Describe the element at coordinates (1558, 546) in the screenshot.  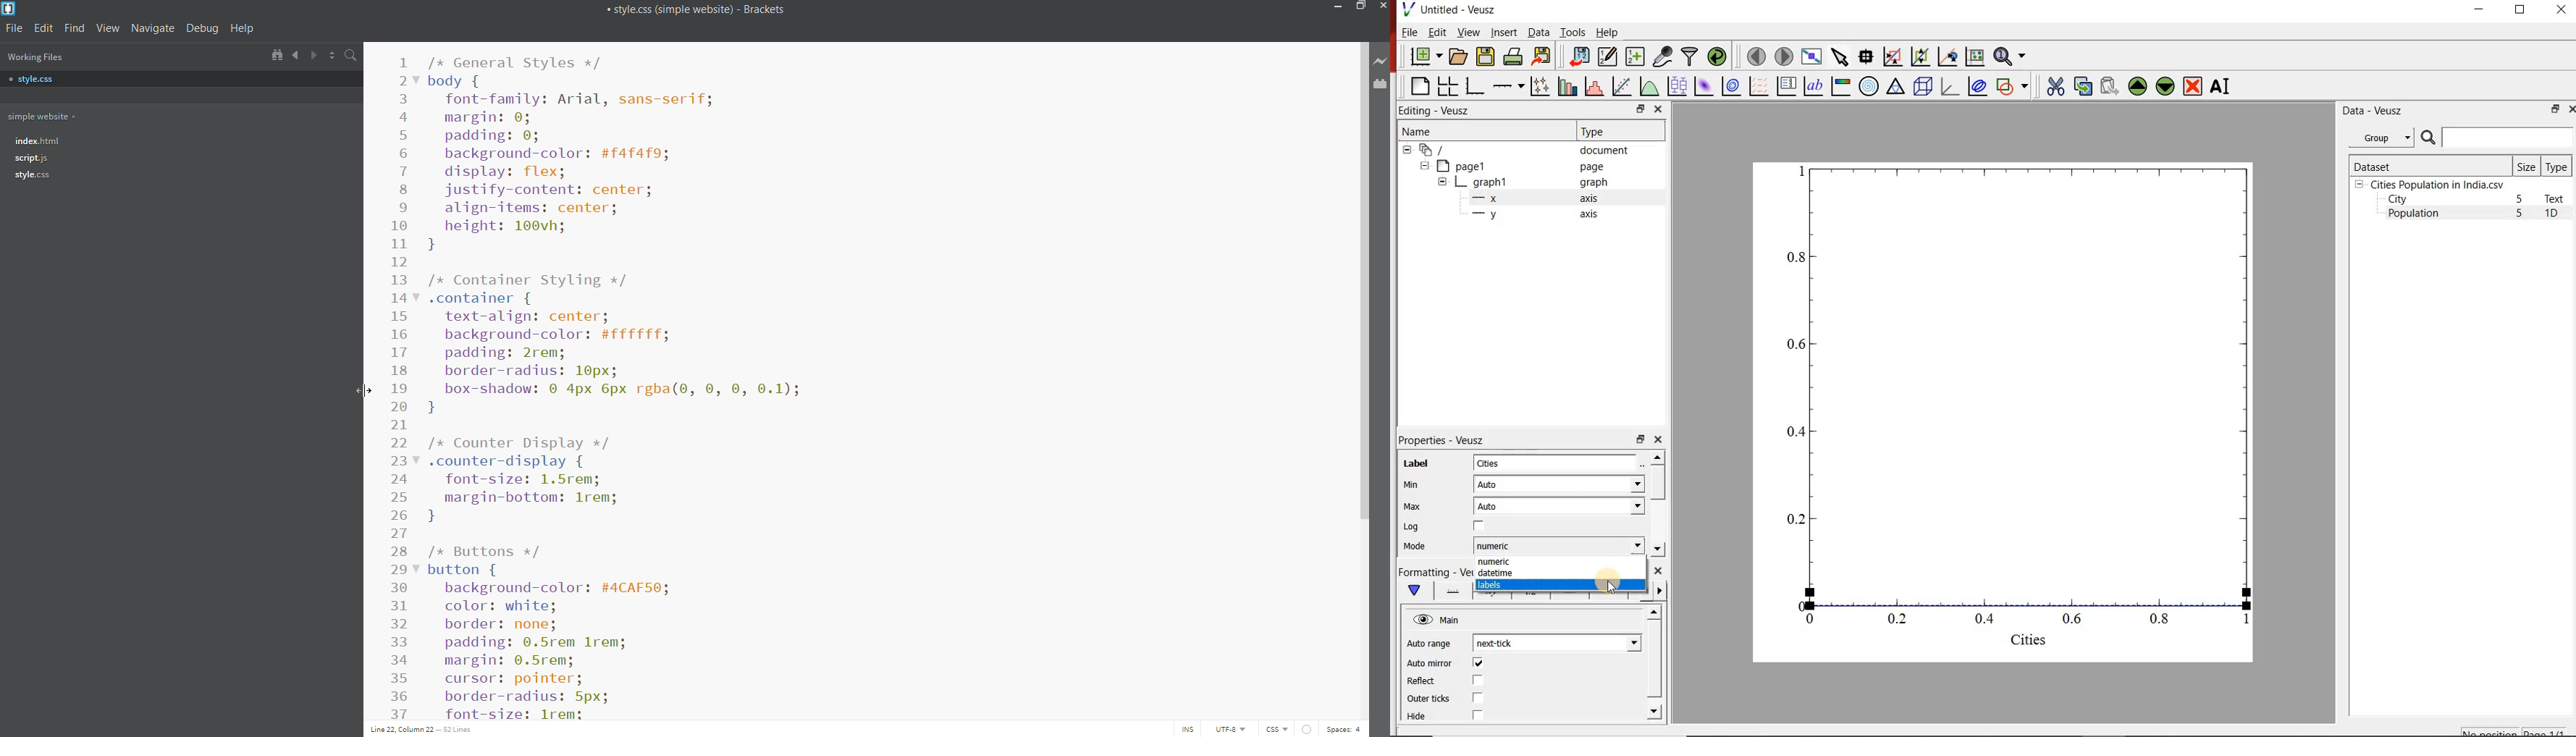
I see `numeric` at that location.